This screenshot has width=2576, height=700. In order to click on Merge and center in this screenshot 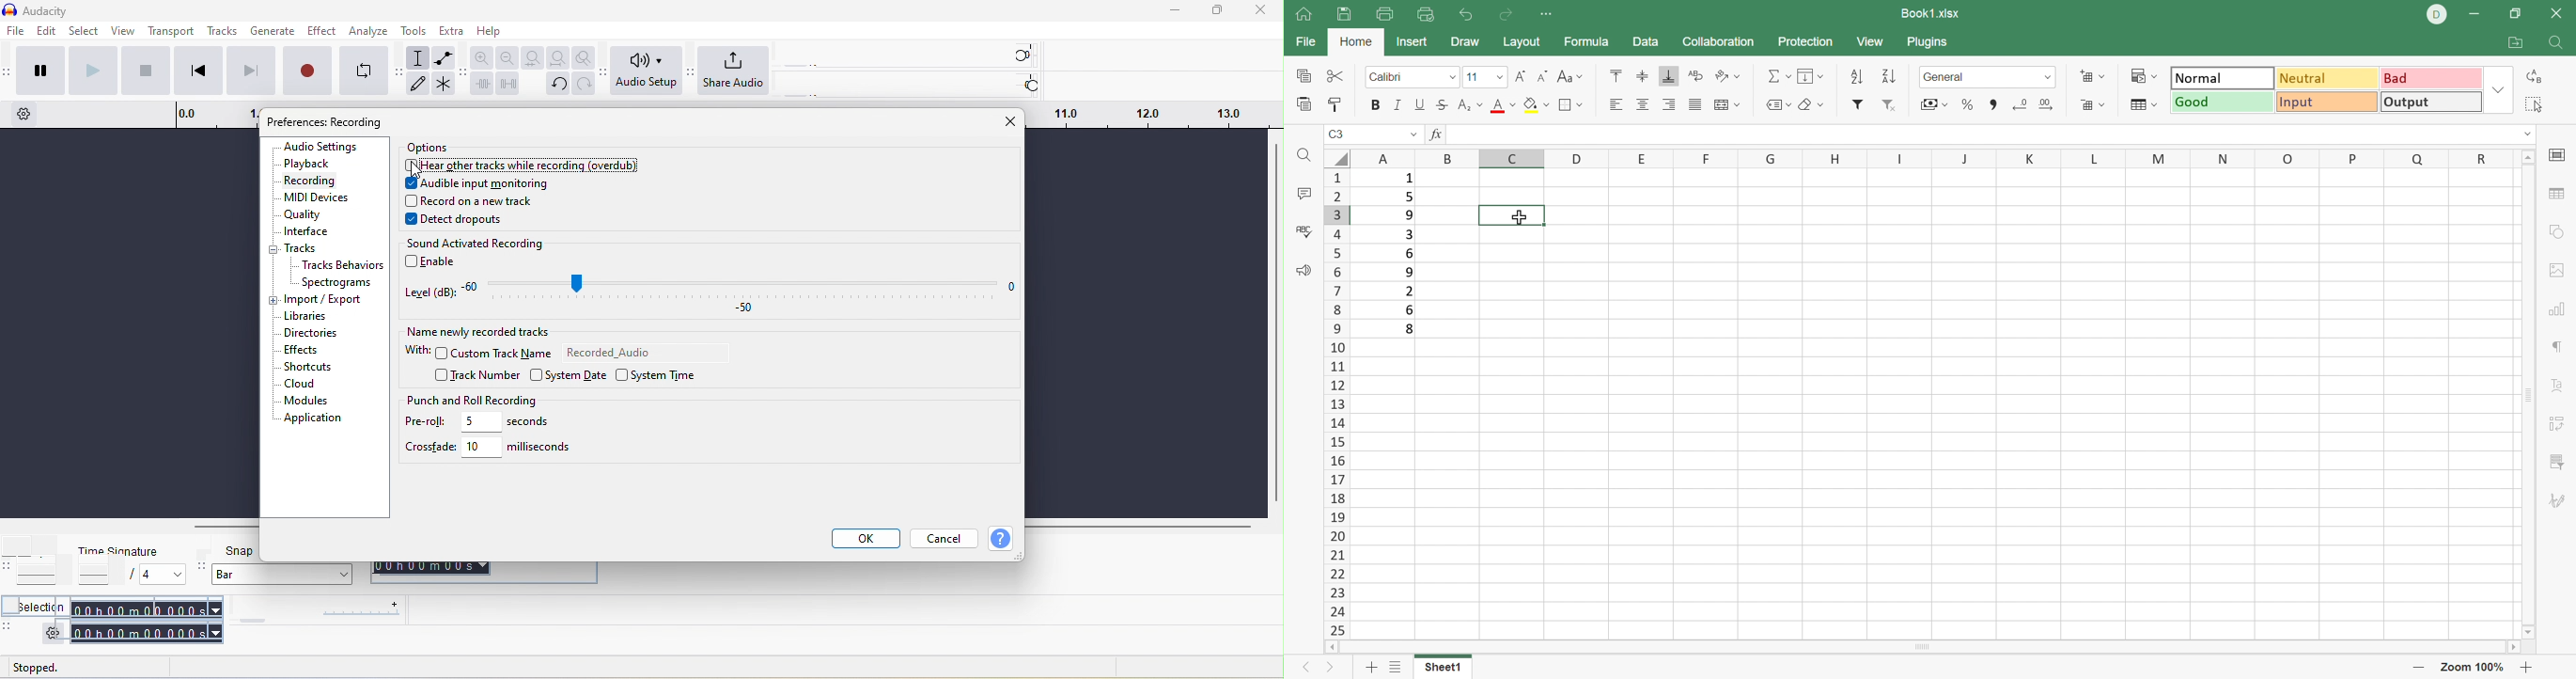, I will do `click(1727, 106)`.